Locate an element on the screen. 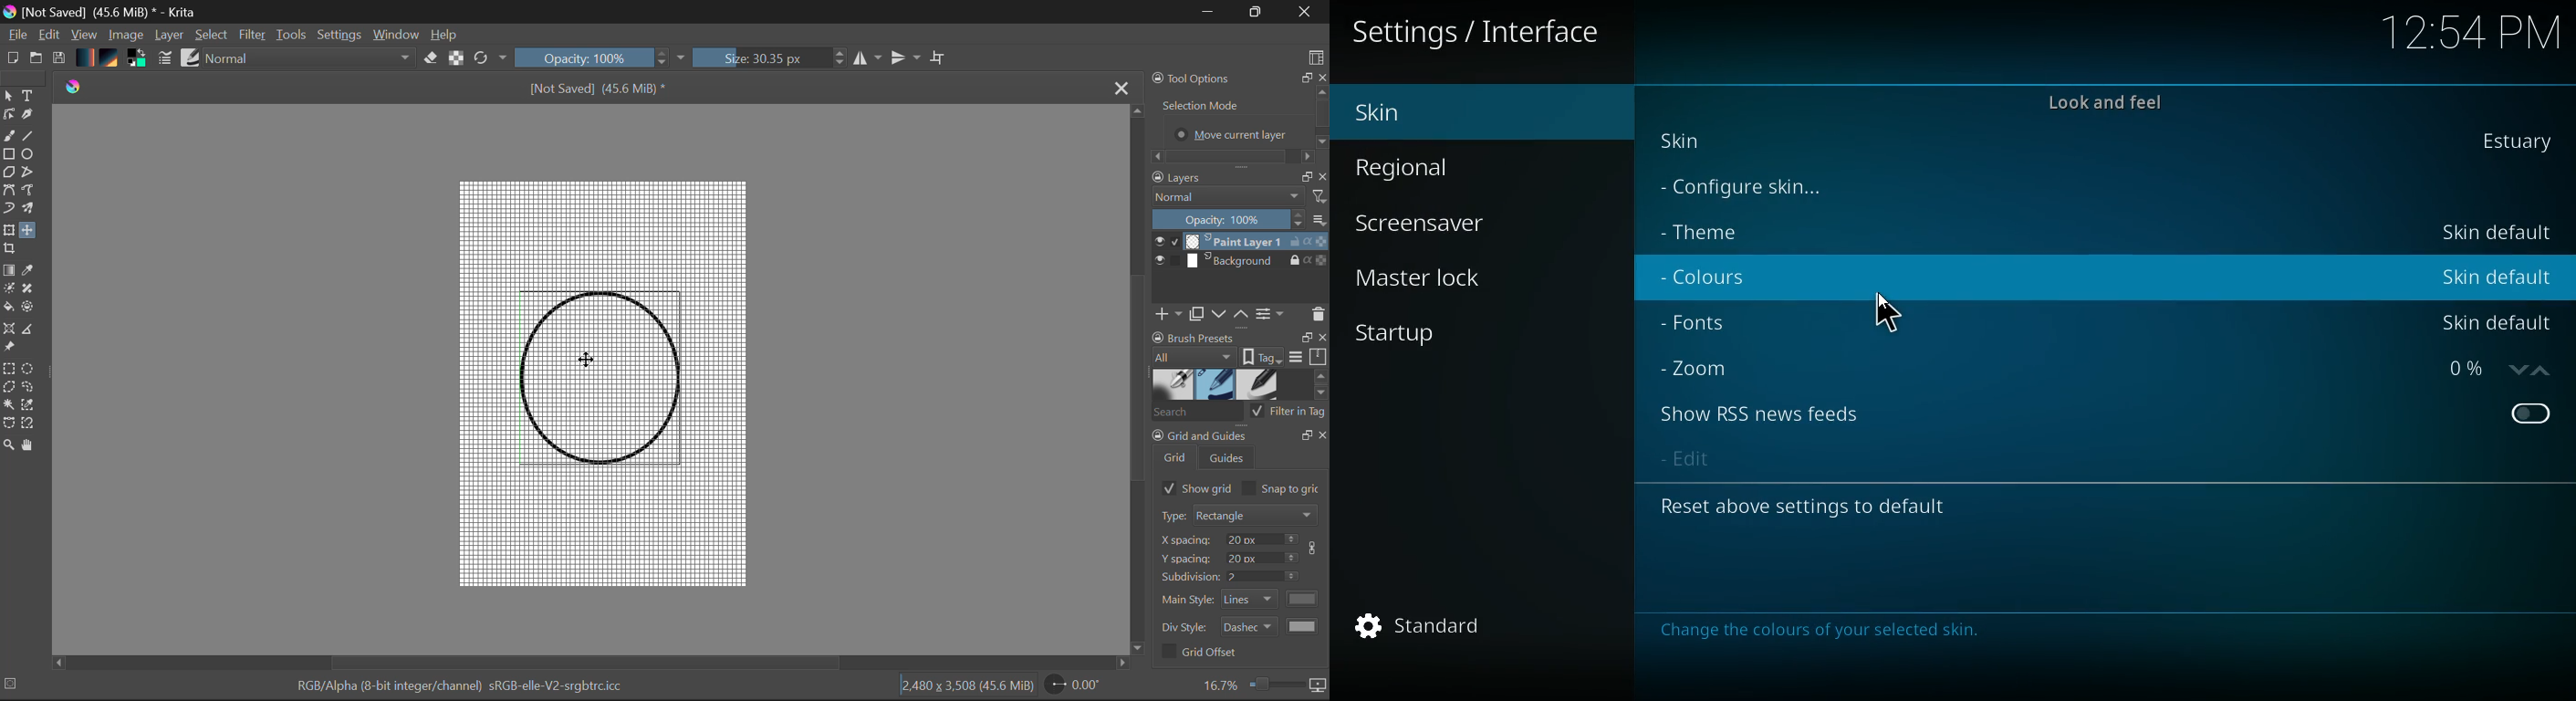 The width and height of the screenshot is (2576, 728). Horizontal Mirror Flip is located at coordinates (907, 57).